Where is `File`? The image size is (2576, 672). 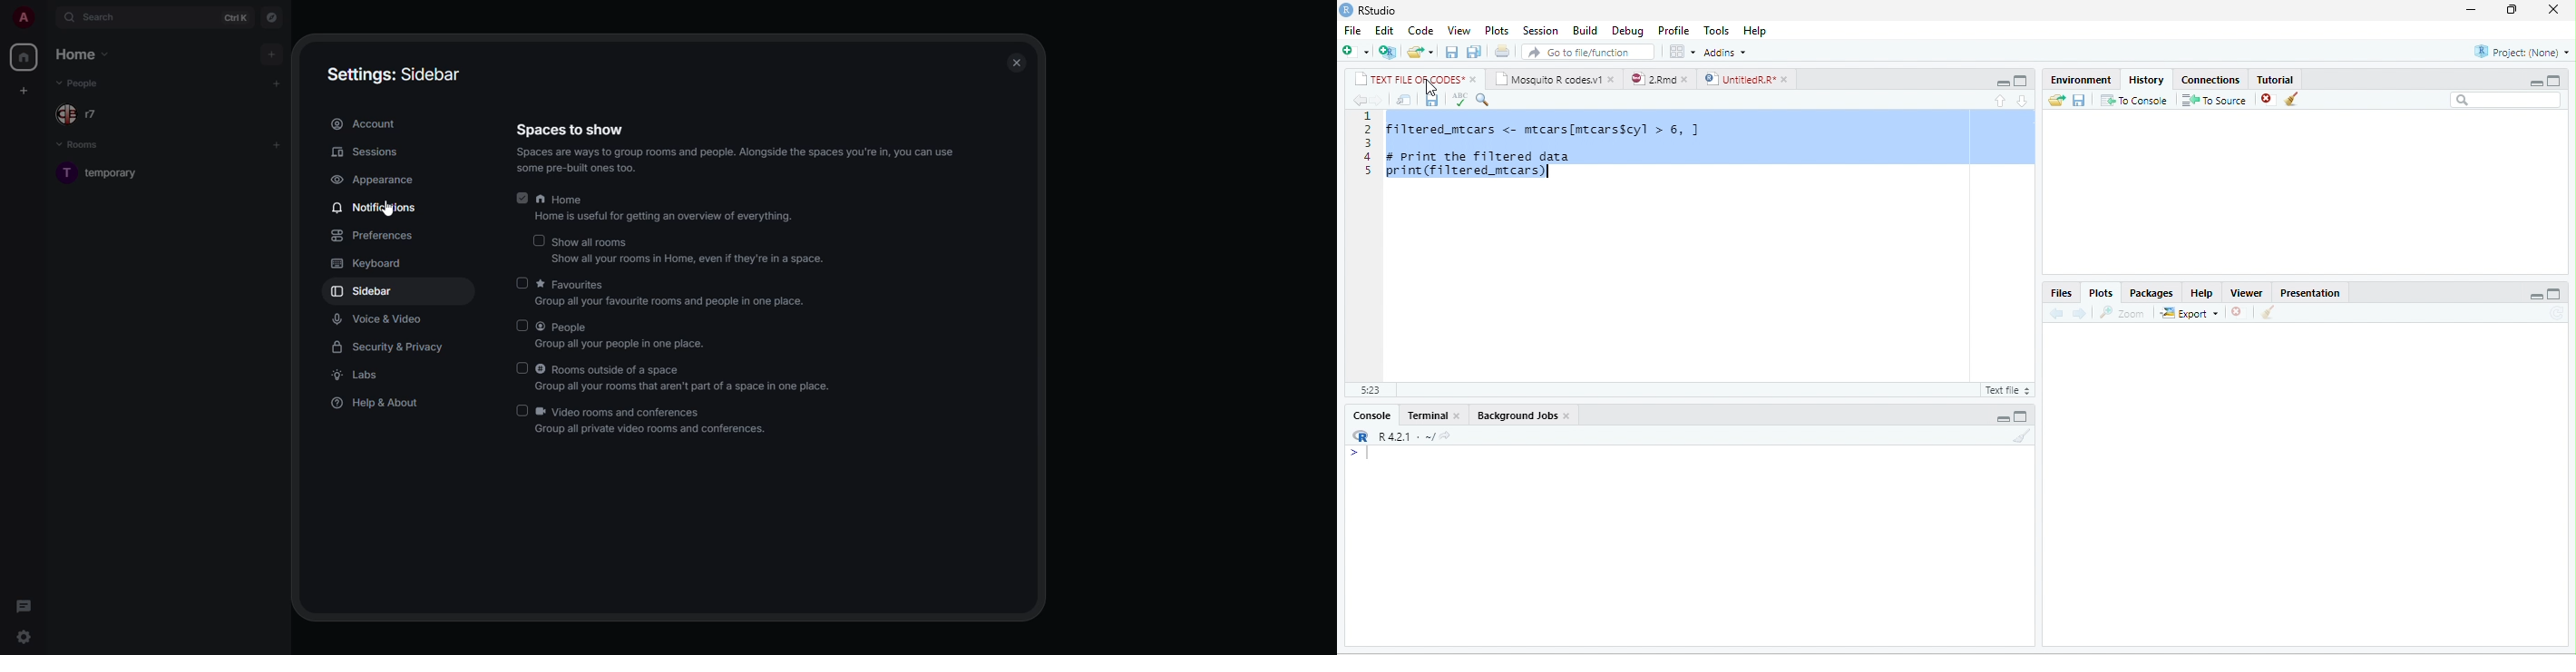
File is located at coordinates (1352, 30).